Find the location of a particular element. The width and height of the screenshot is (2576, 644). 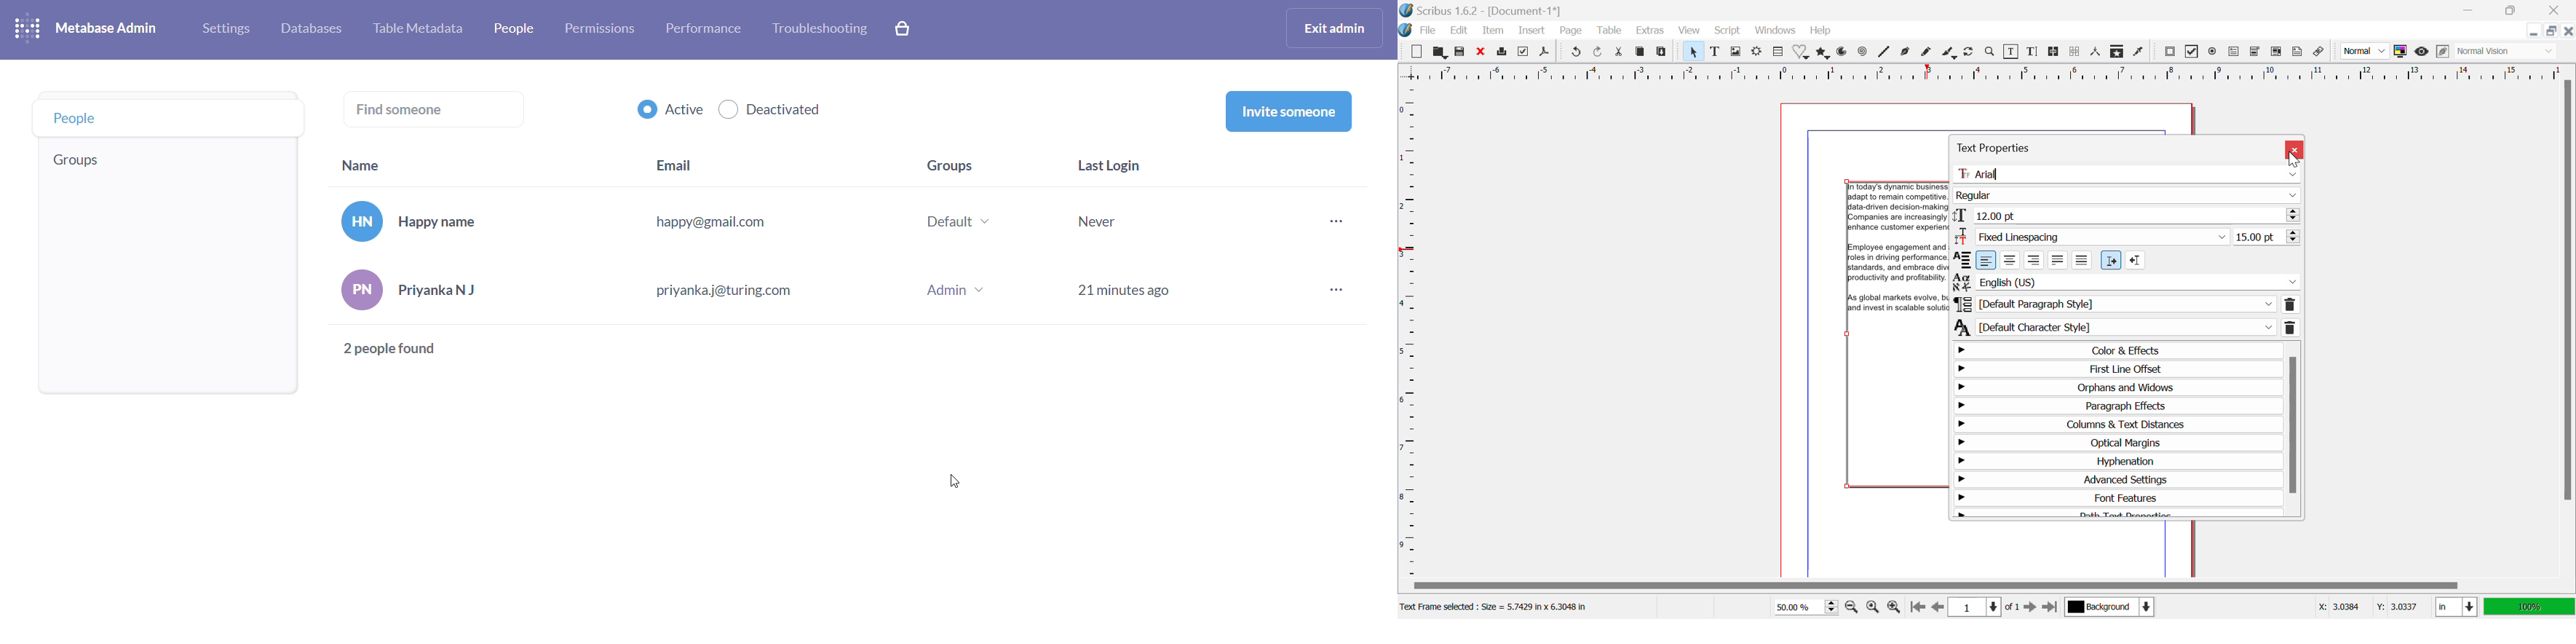

Center Align is located at coordinates (2010, 260).